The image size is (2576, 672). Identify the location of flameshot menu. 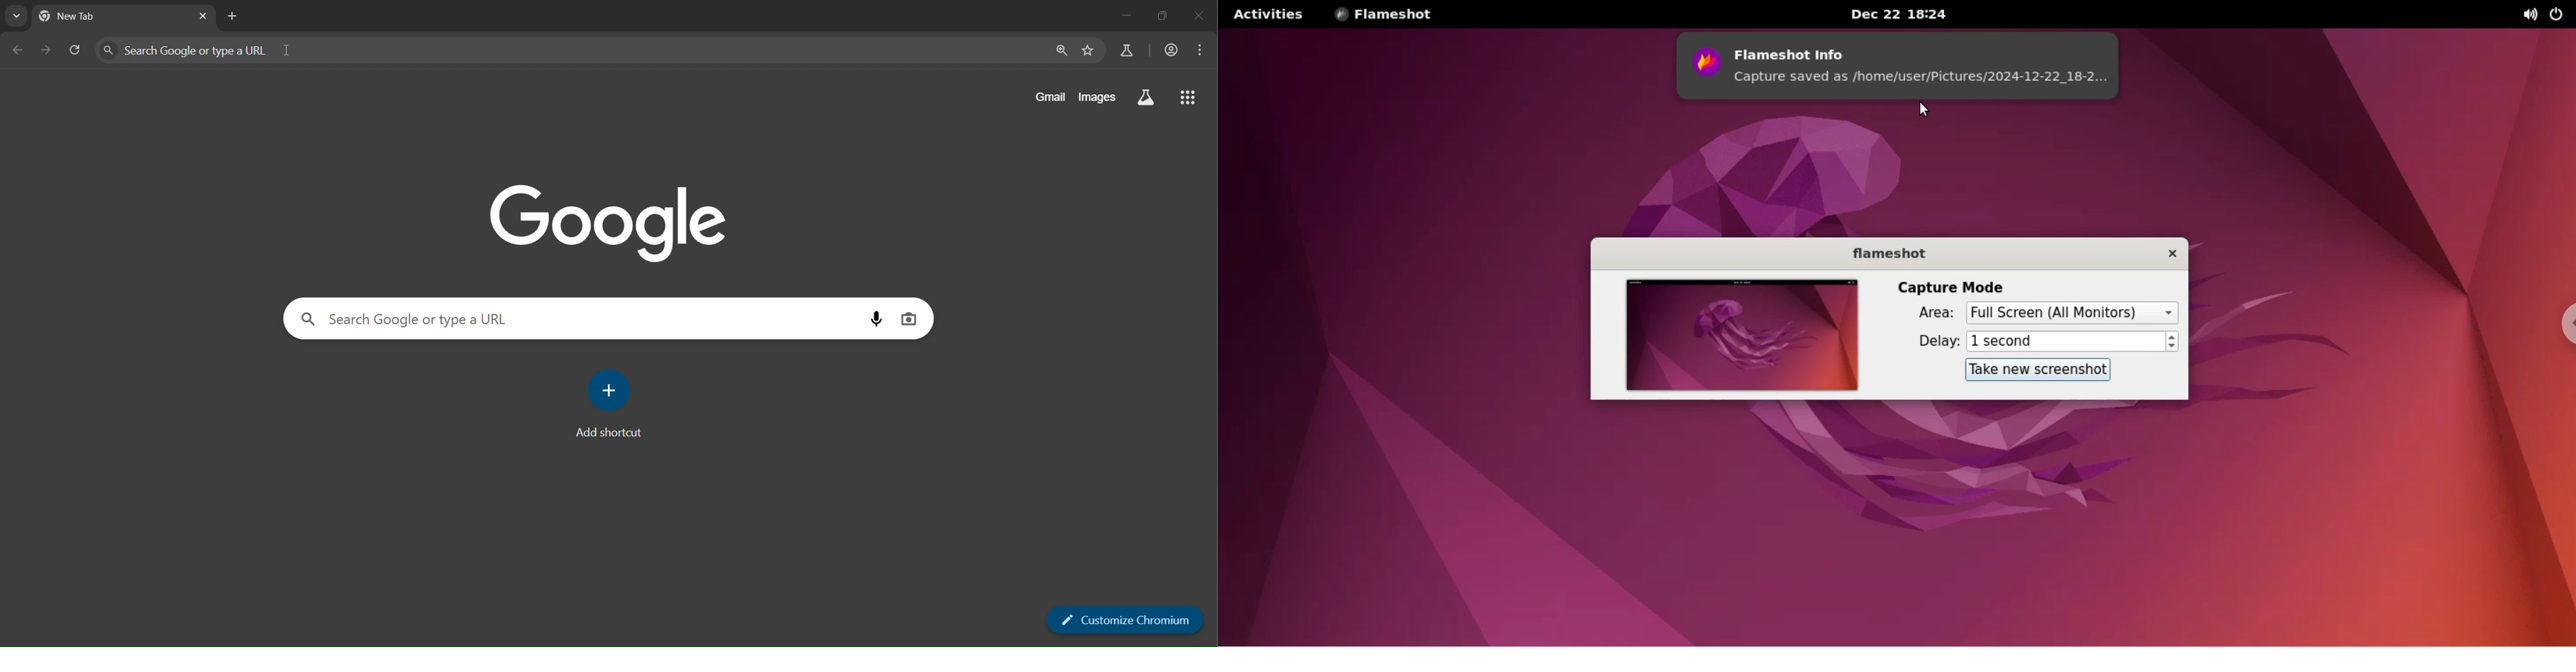
(1394, 15).